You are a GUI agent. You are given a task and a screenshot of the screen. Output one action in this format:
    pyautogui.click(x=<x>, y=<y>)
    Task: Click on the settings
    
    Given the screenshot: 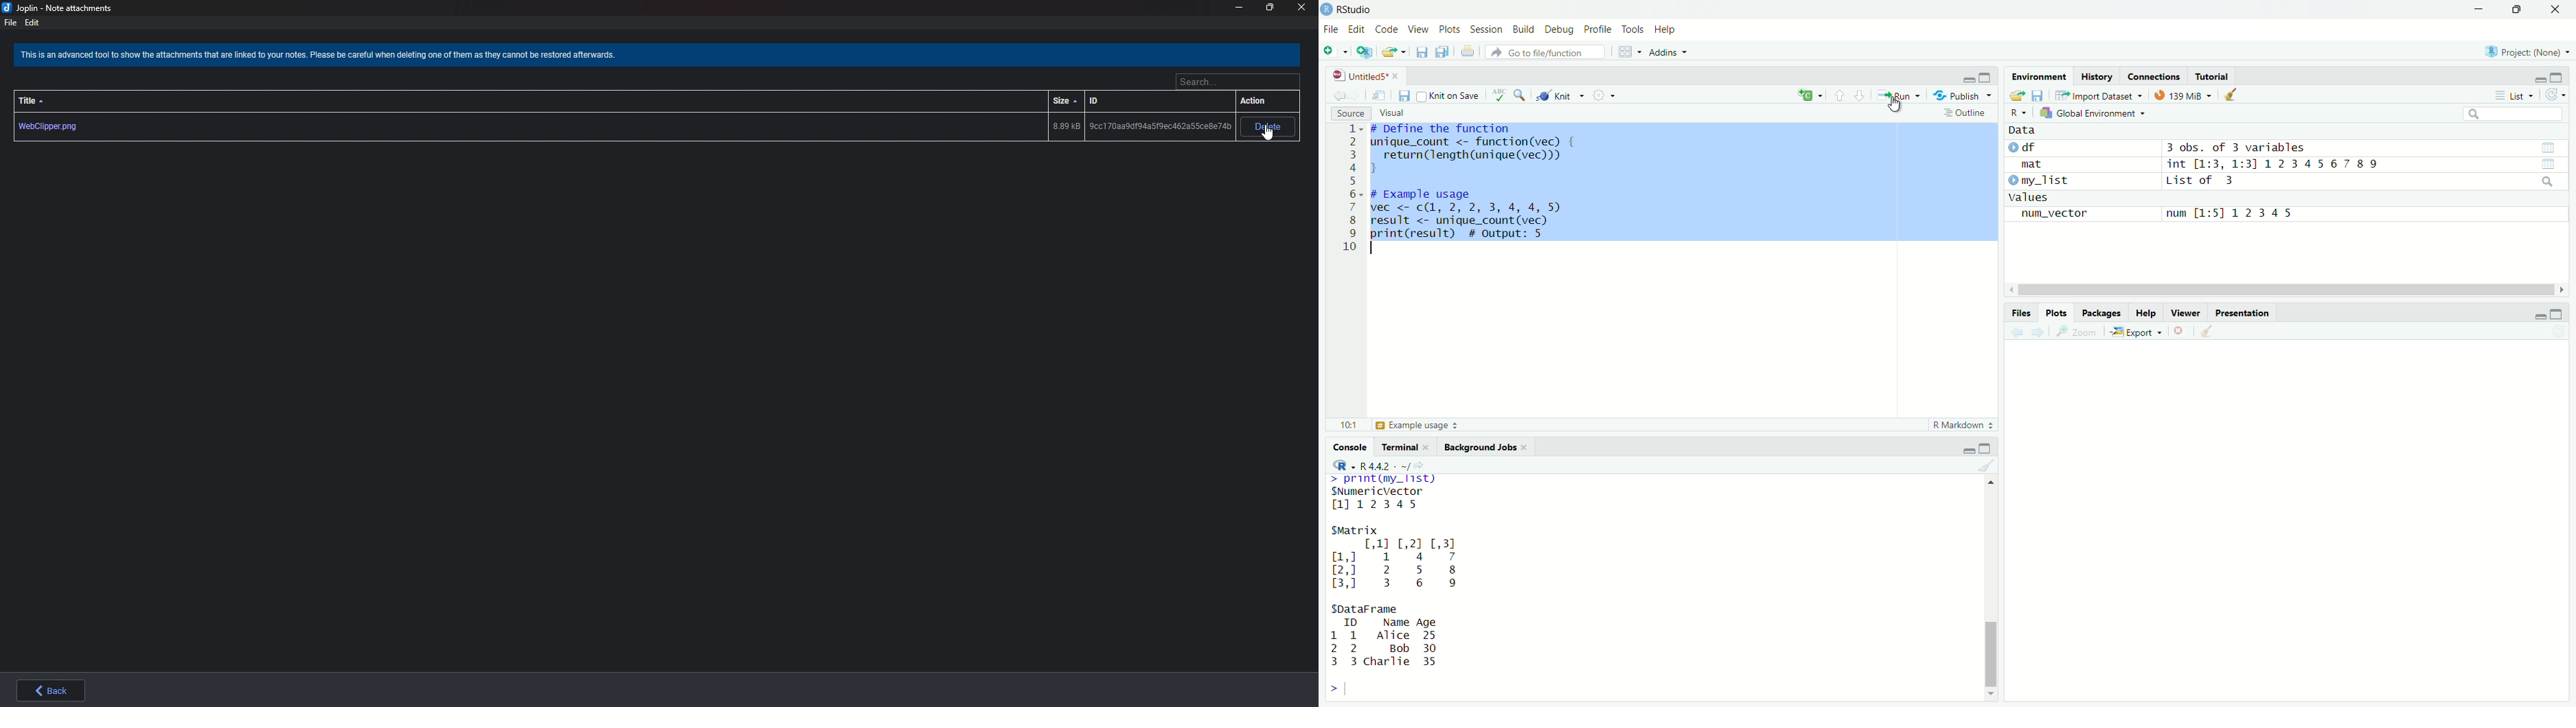 What is the action you would take?
    pyautogui.click(x=1602, y=95)
    